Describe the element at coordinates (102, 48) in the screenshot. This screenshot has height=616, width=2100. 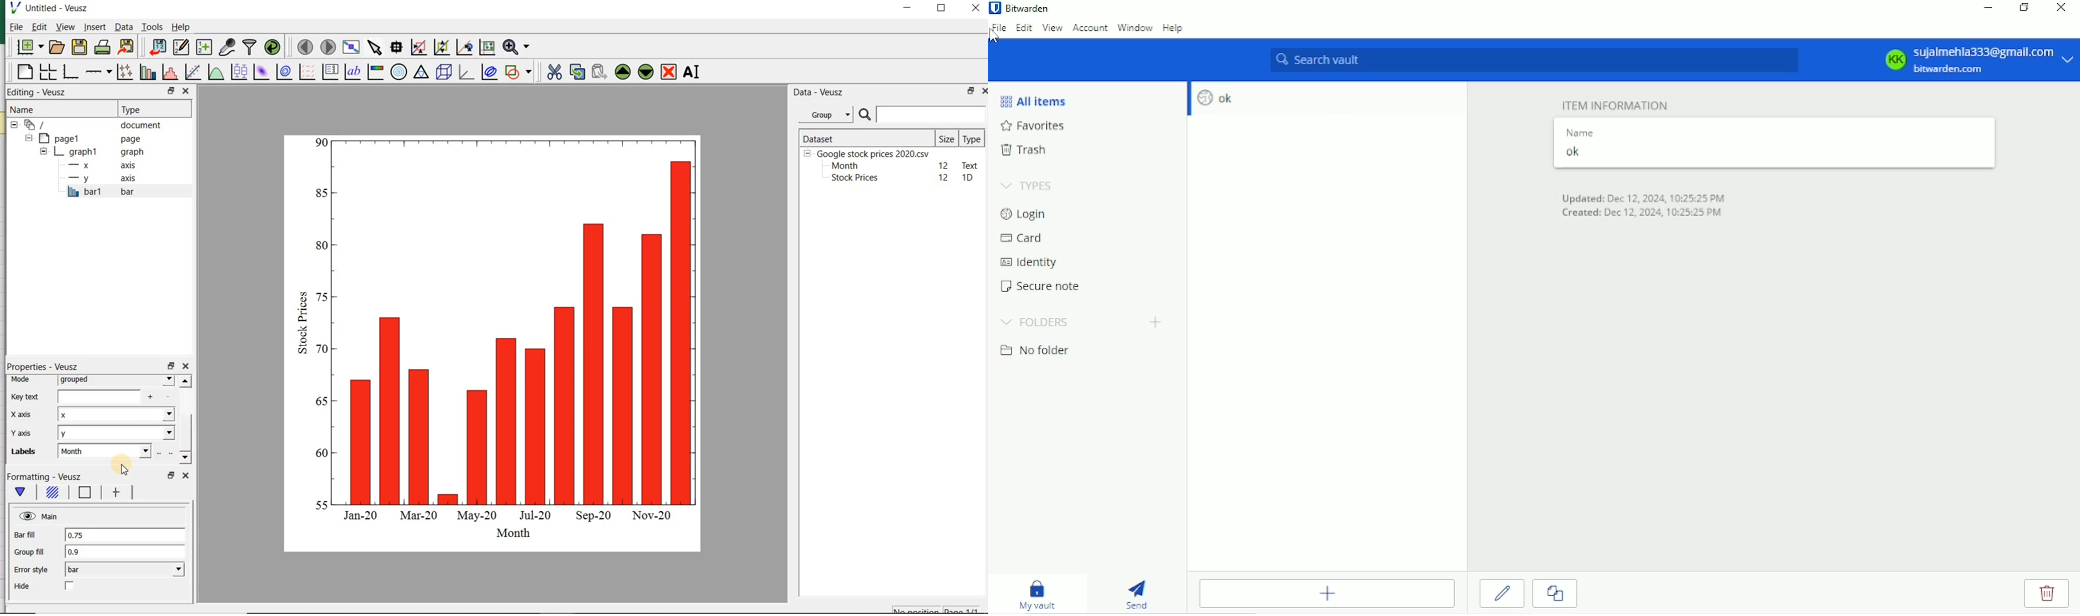
I see `print the document` at that location.